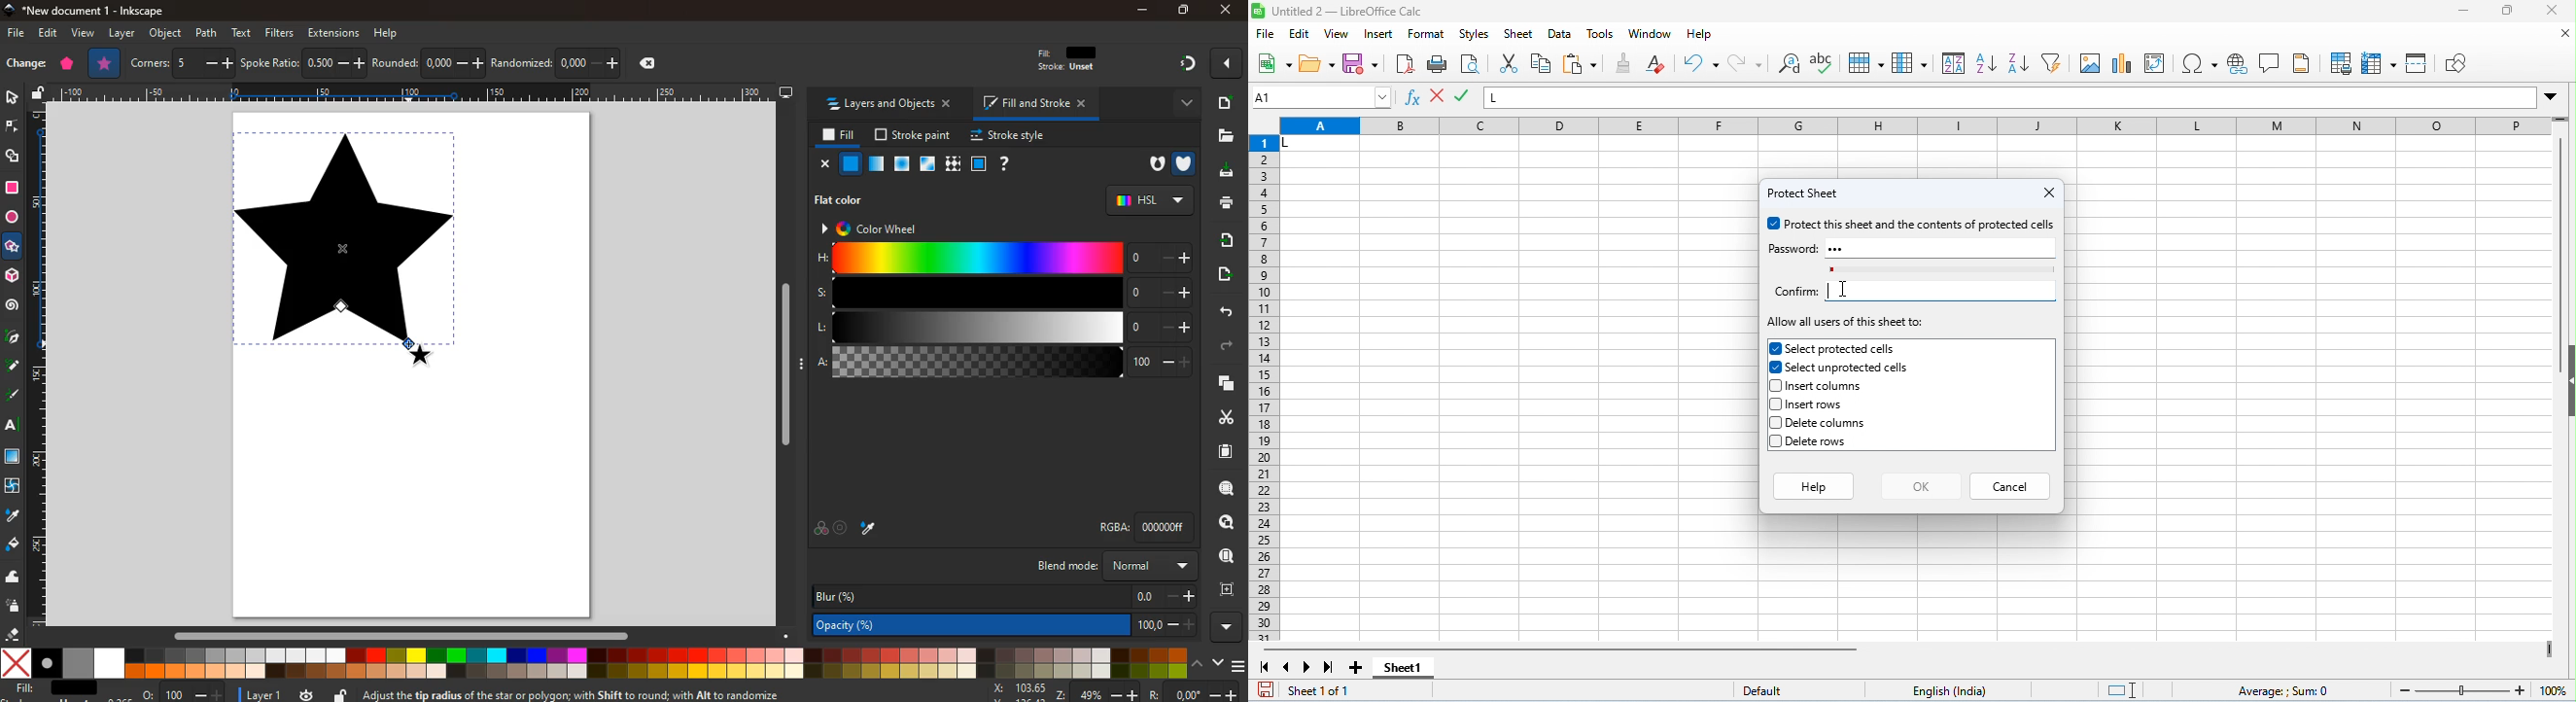  I want to click on opacity, so click(877, 166).